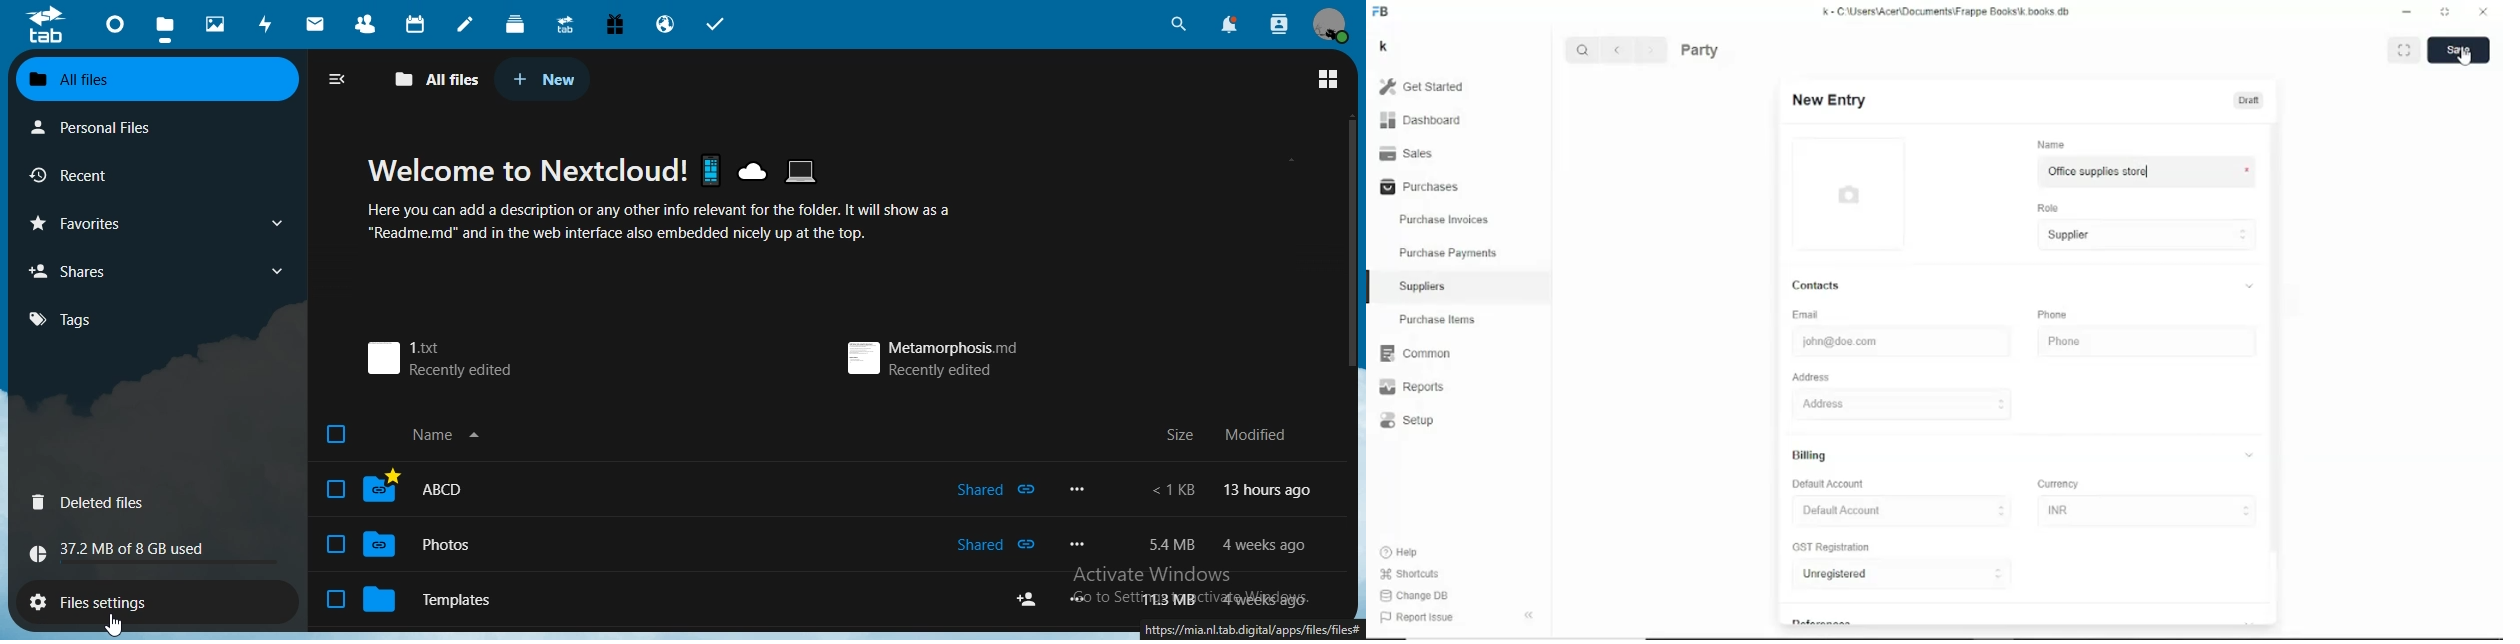 The image size is (2520, 644). Describe the element at coordinates (2464, 55) in the screenshot. I see `Cursor` at that location.